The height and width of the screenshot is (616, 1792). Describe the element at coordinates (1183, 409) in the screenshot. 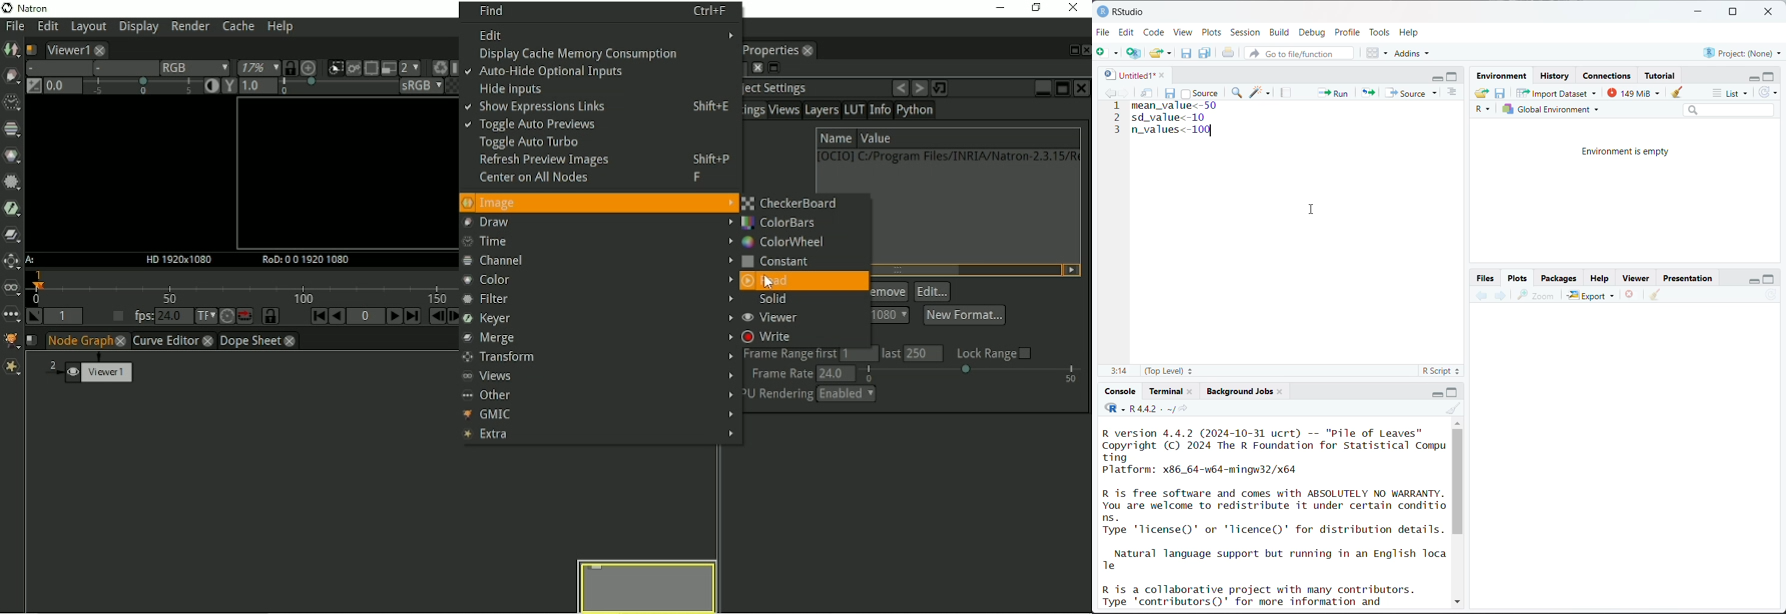

I see `view the current working directory` at that location.